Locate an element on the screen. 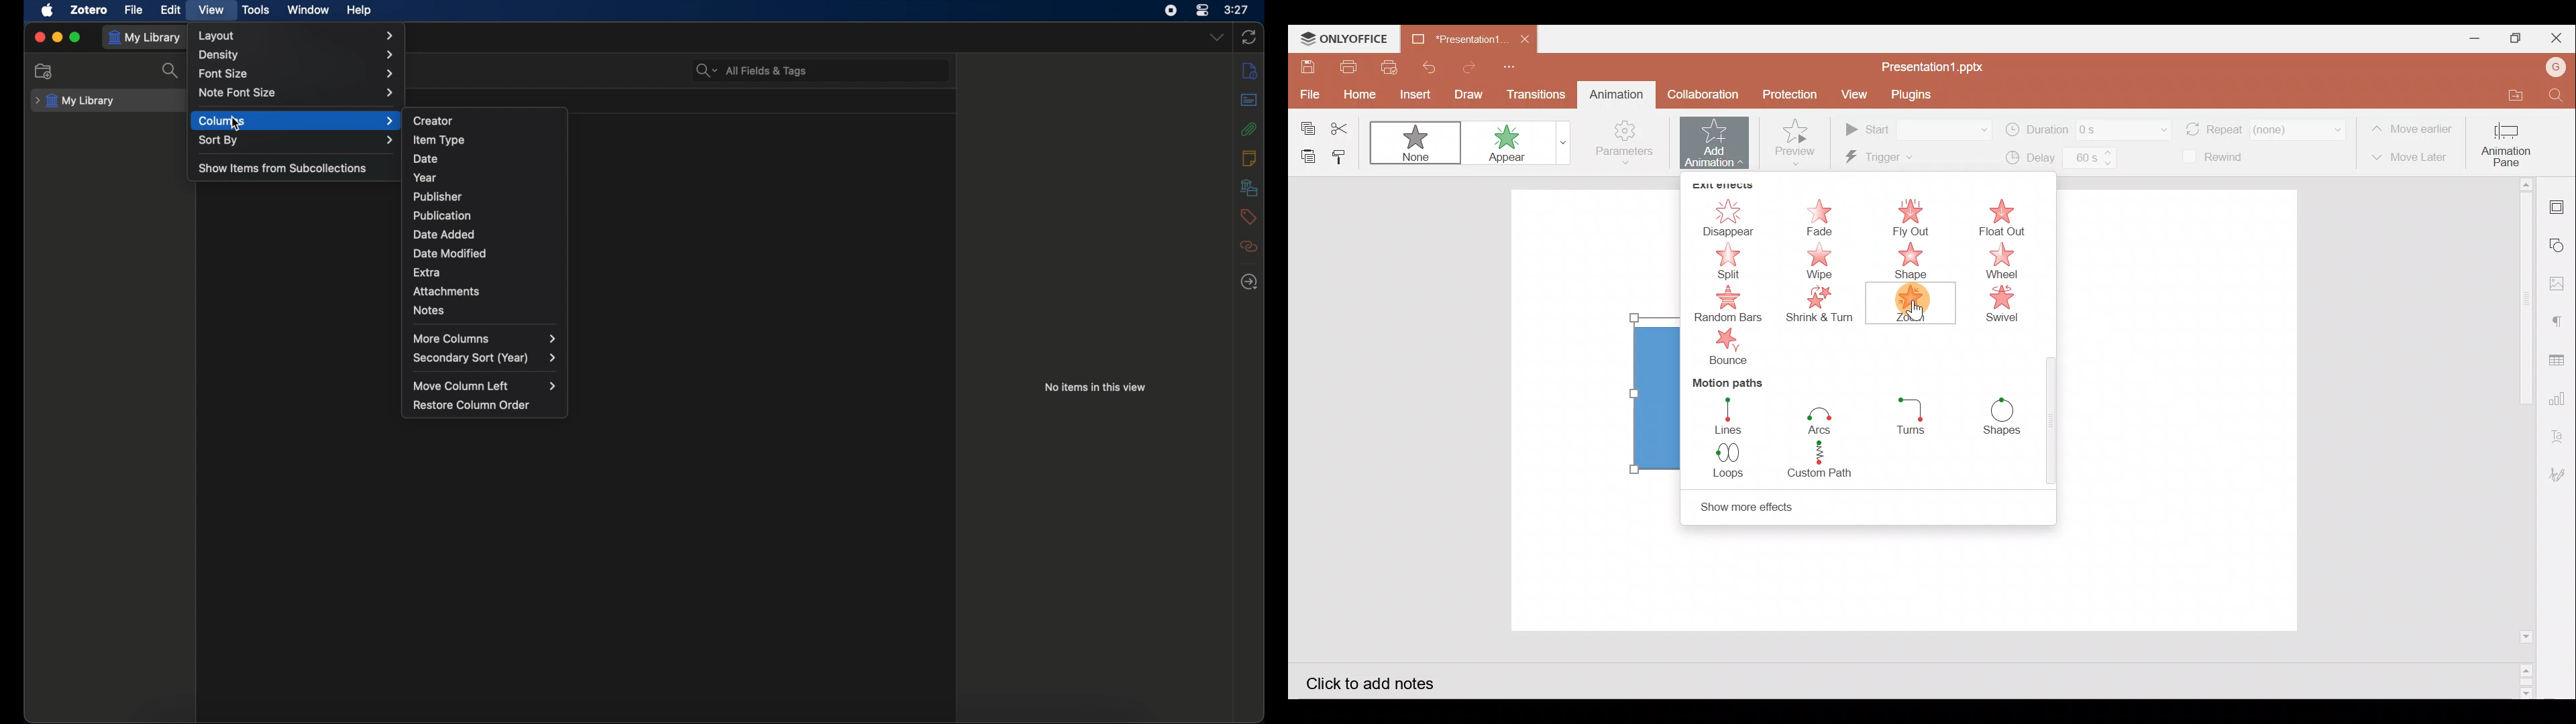 This screenshot has width=2576, height=728. Loops is located at coordinates (1726, 460).